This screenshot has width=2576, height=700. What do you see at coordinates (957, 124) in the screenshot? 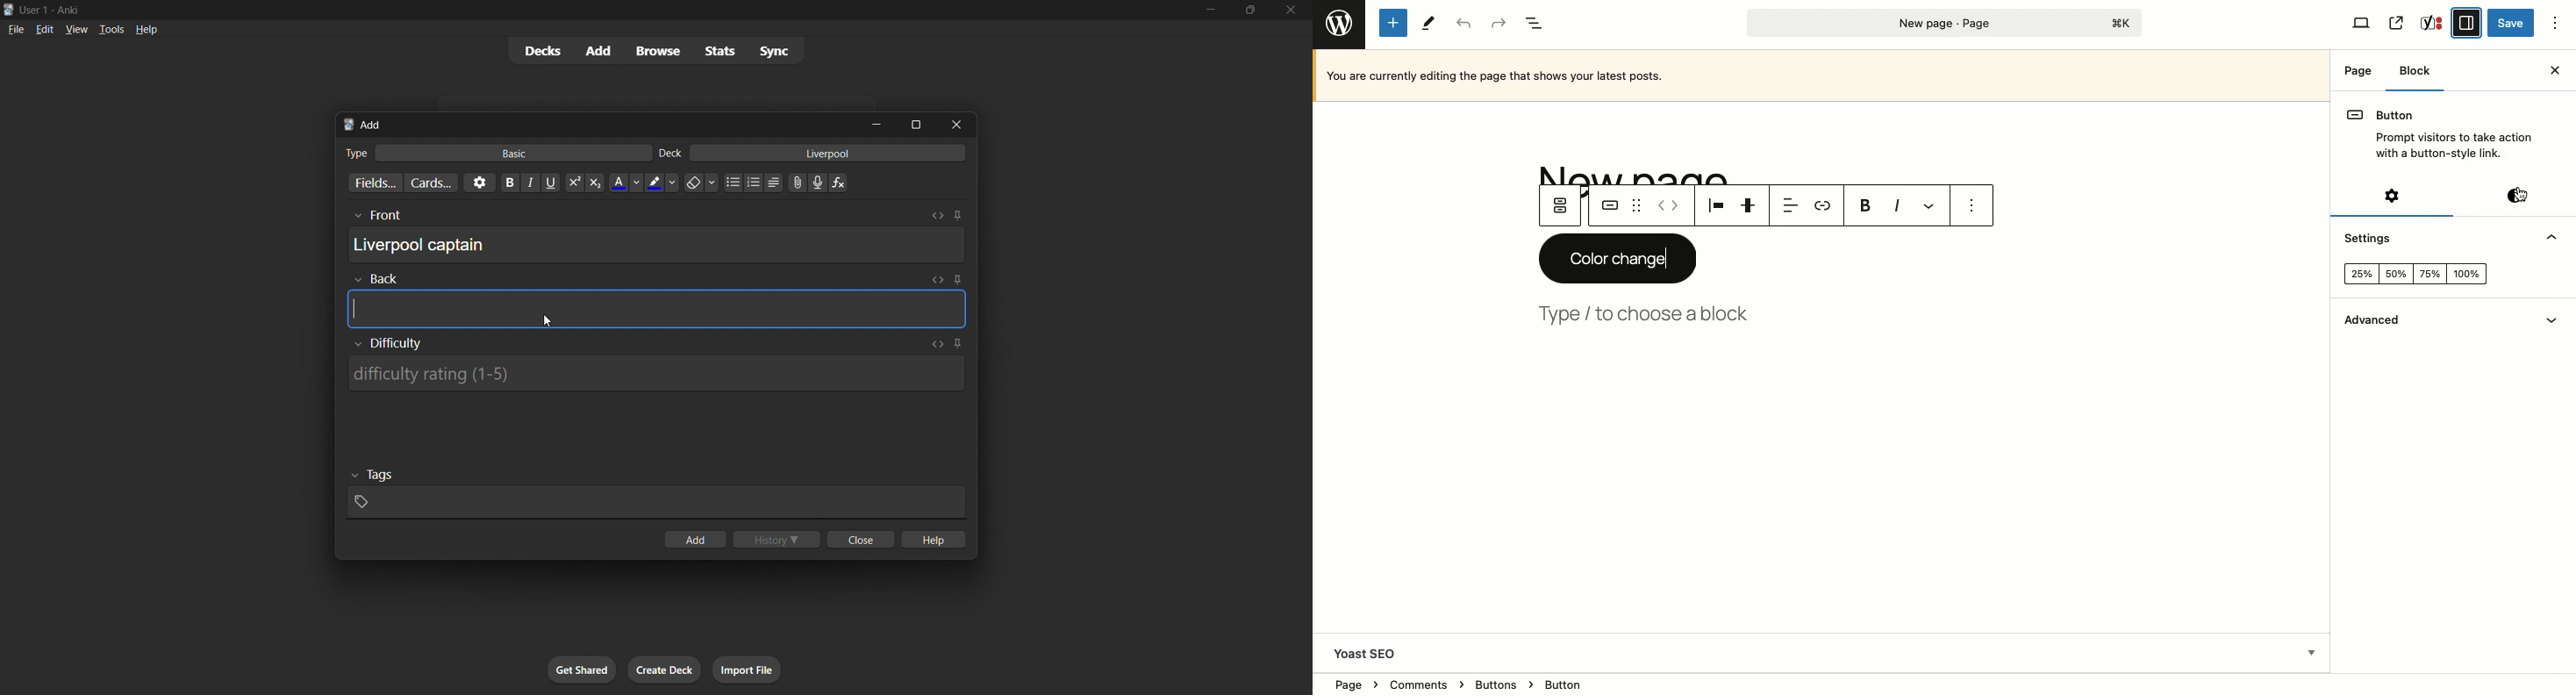
I see `close` at bounding box center [957, 124].